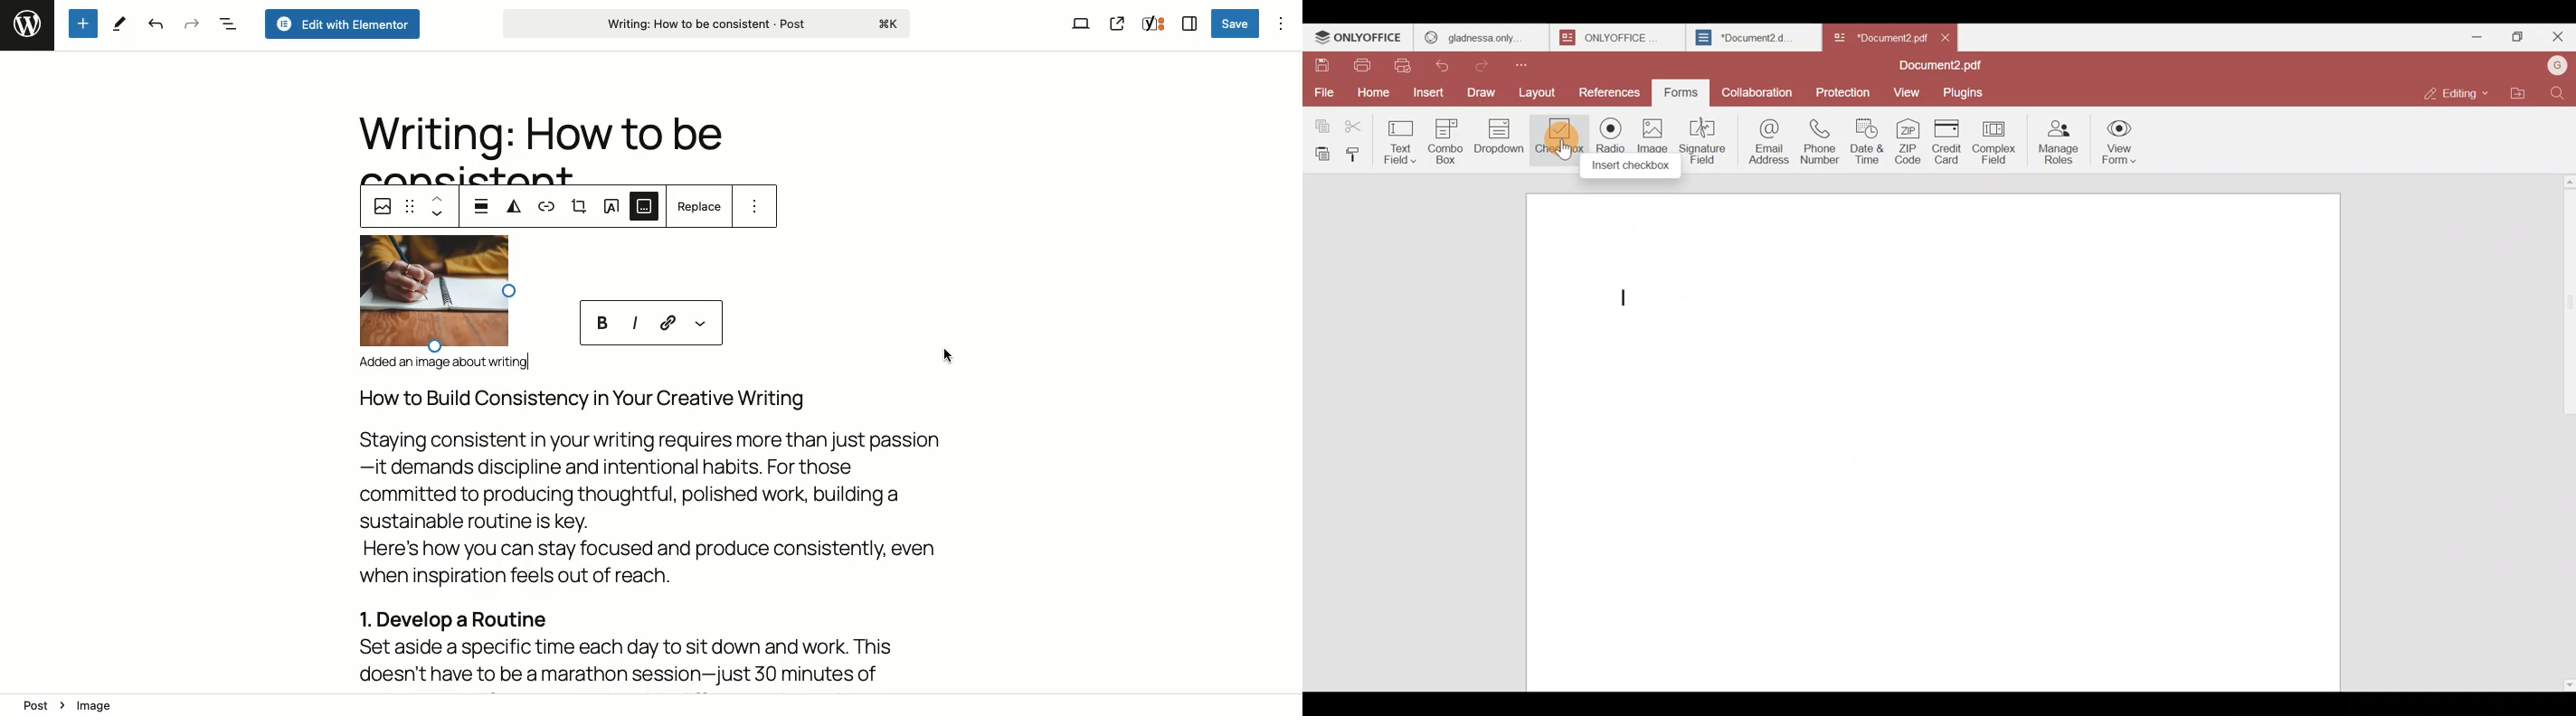  I want to click on Complex field, so click(1992, 143).